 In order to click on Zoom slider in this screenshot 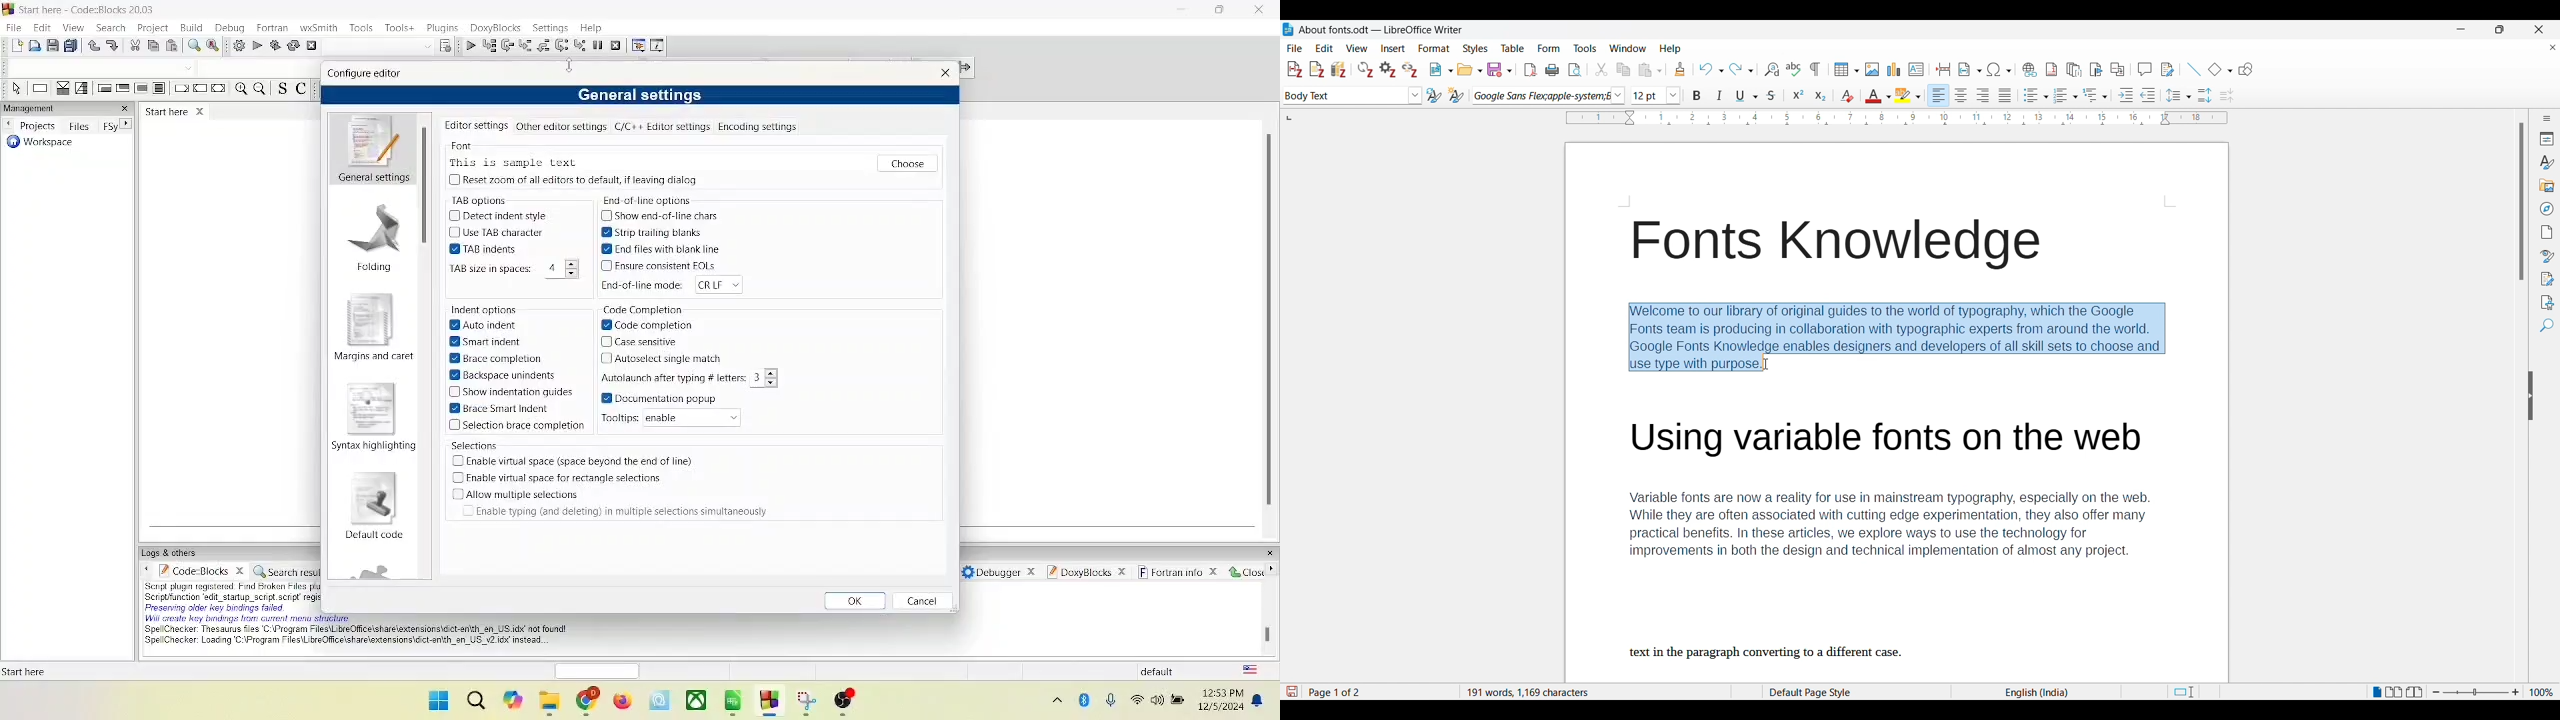, I will do `click(2476, 692)`.